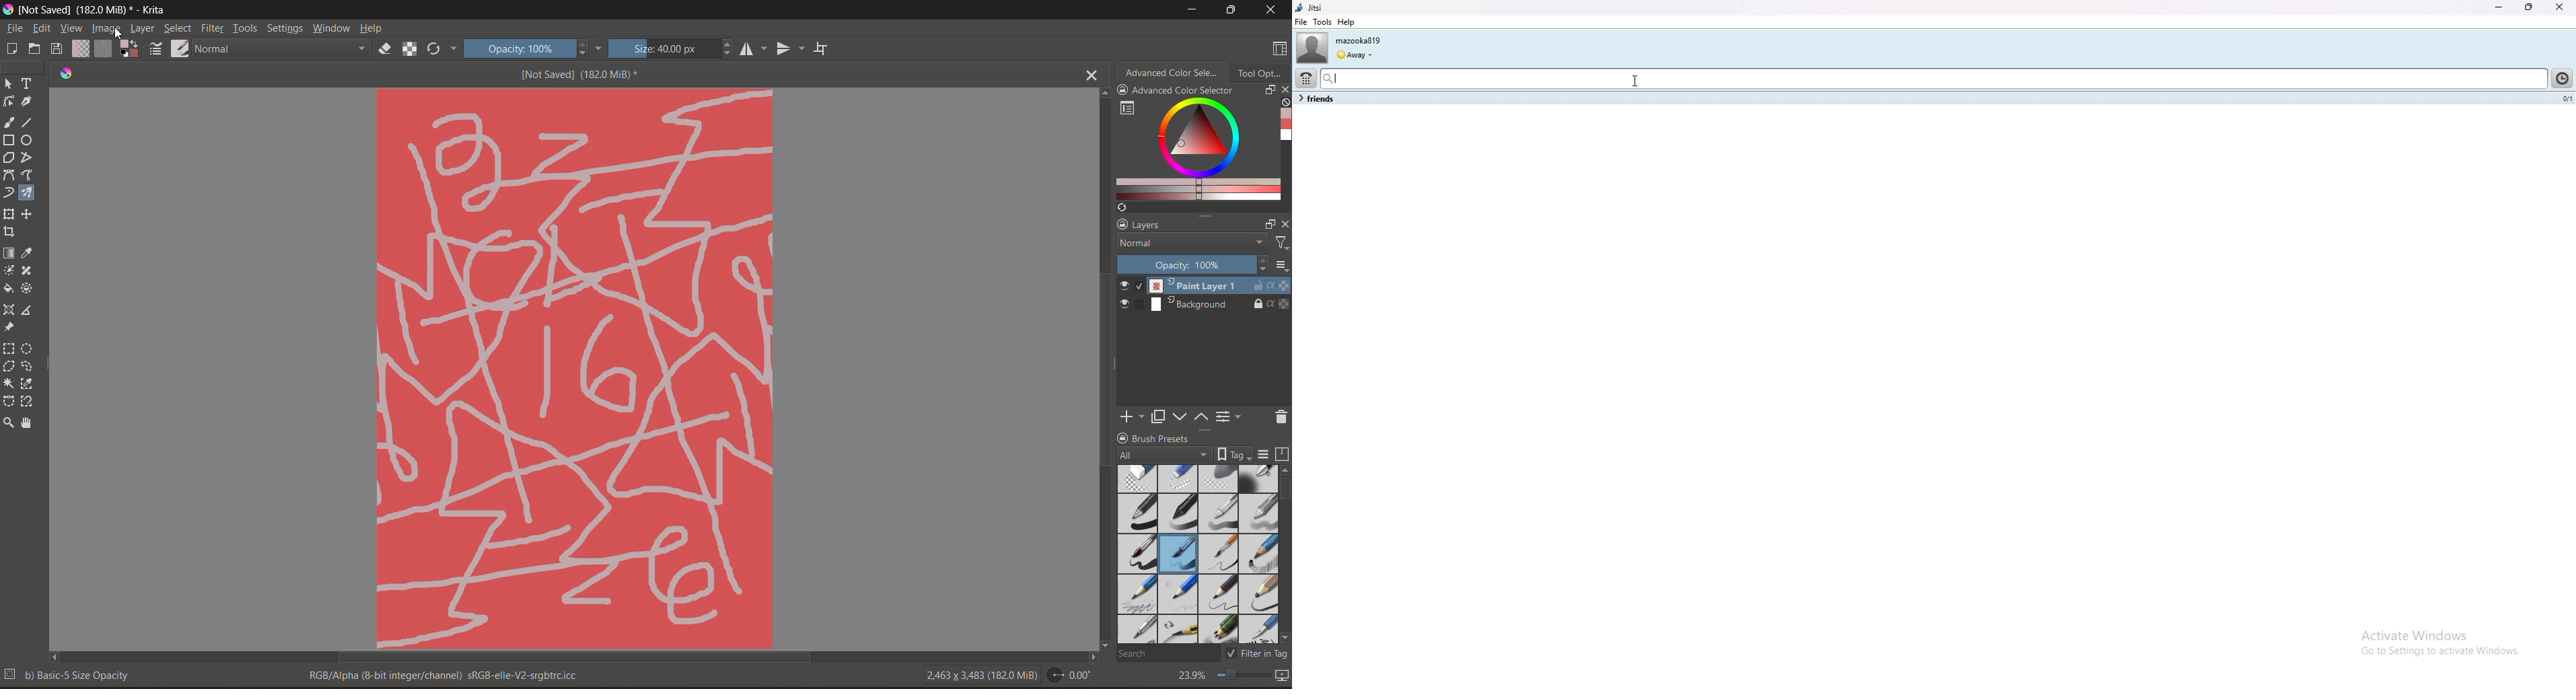  Describe the element at coordinates (1356, 53) in the screenshot. I see `Away ` at that location.